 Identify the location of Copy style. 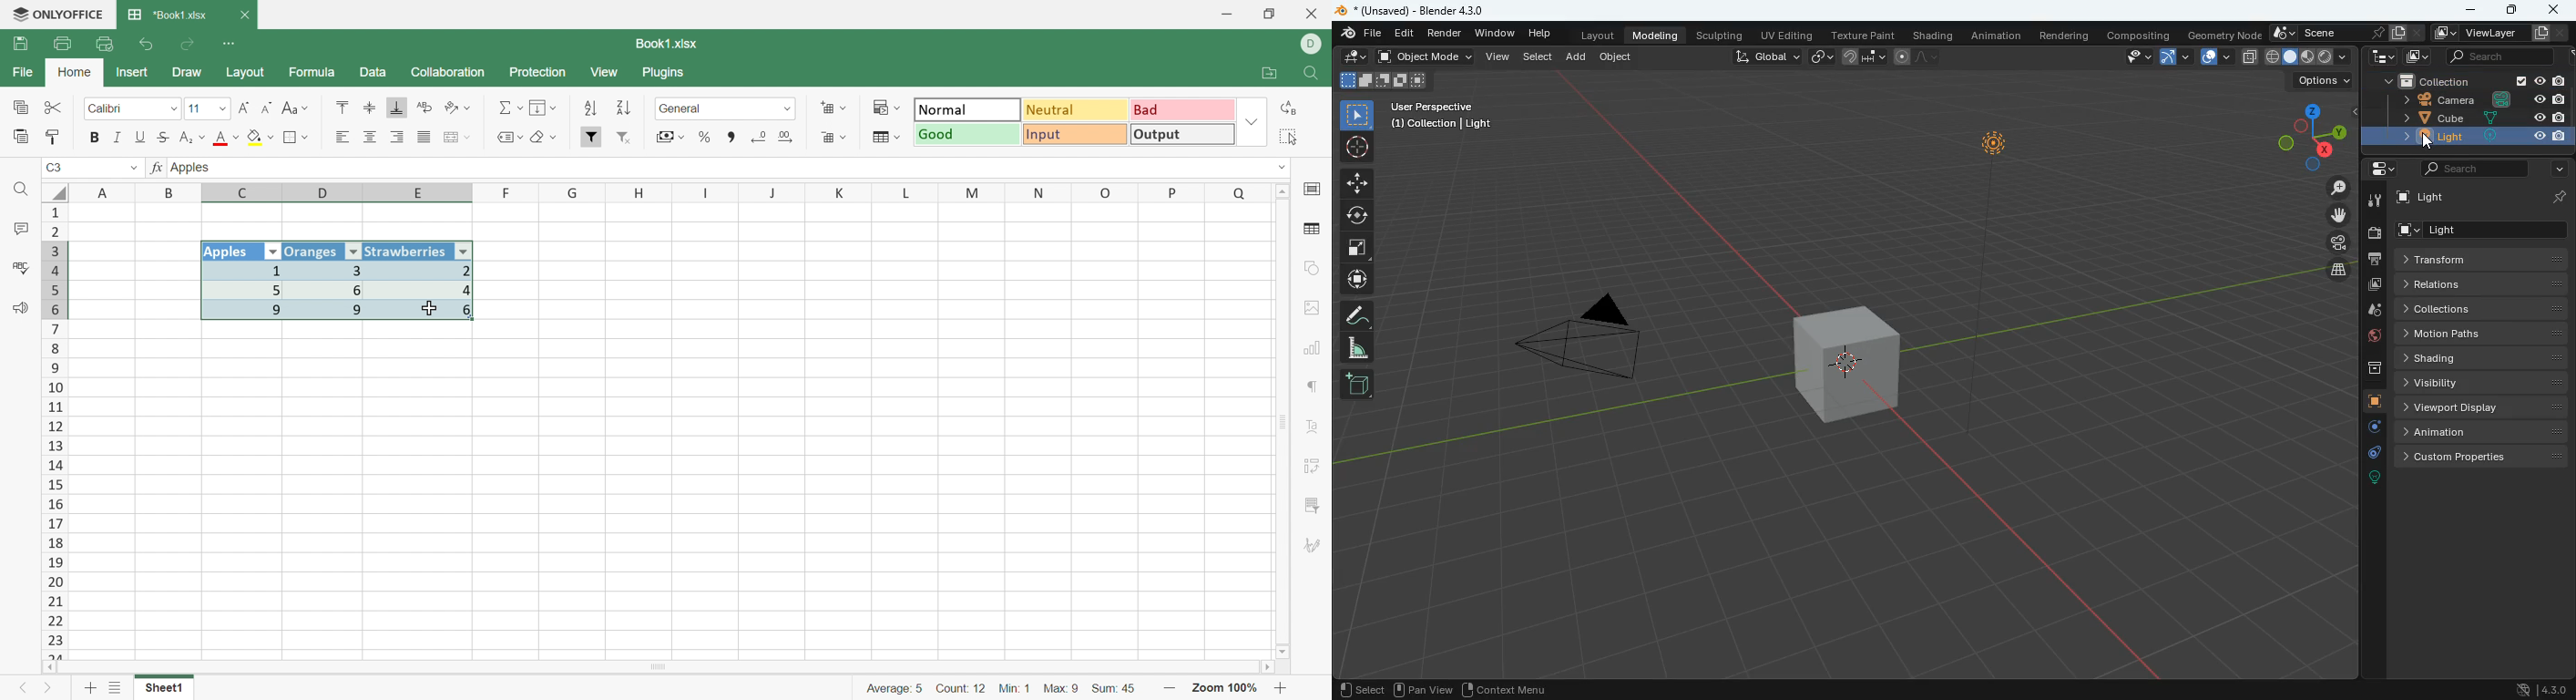
(55, 135).